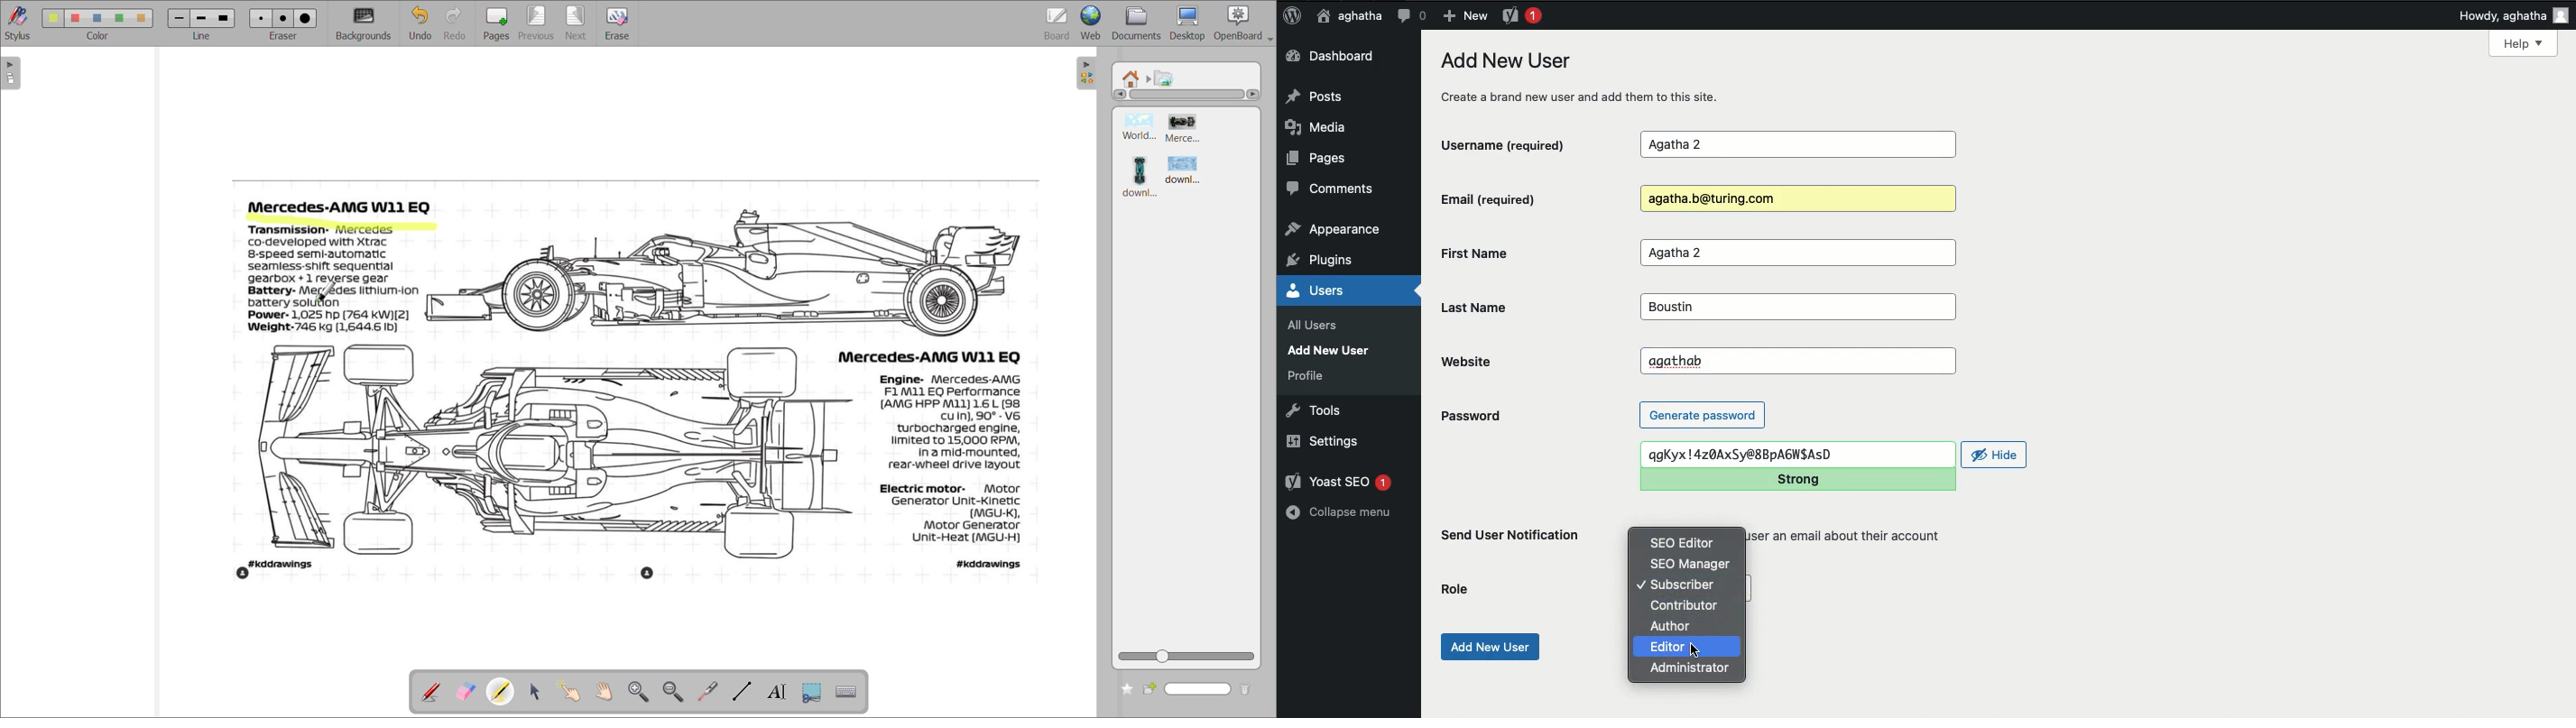  I want to click on background, so click(366, 23).